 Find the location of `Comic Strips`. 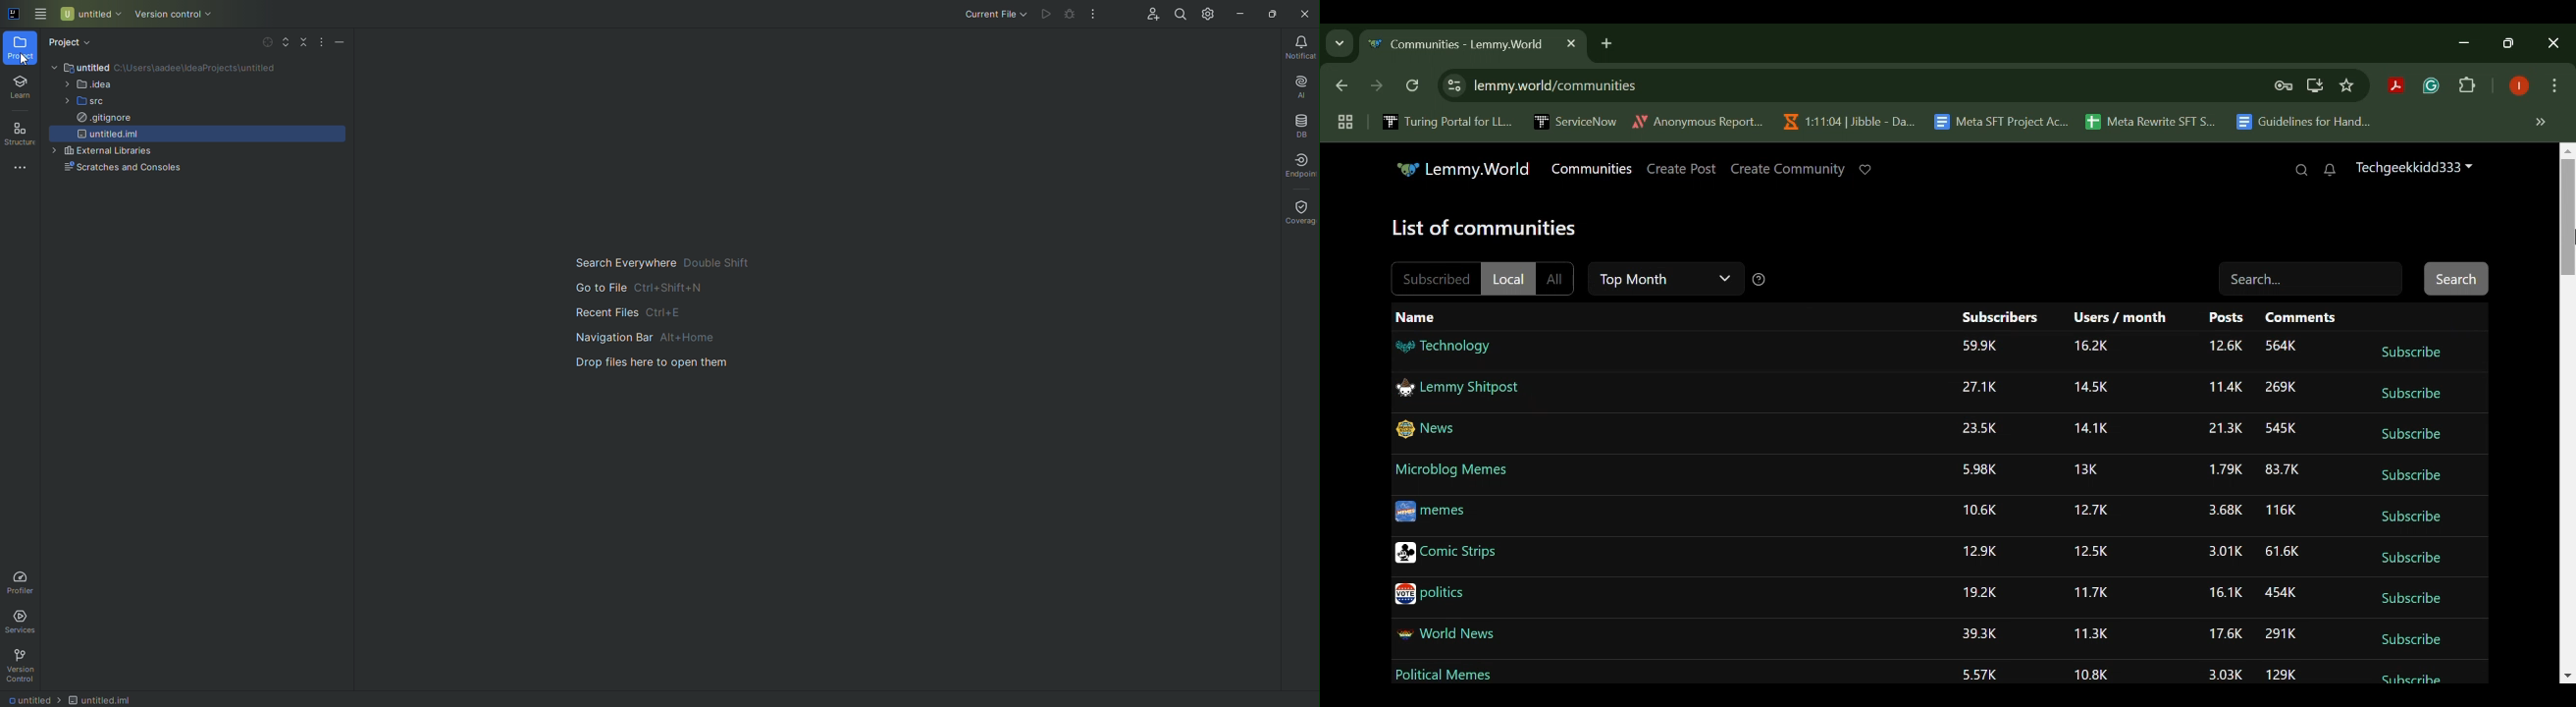

Comic Strips is located at coordinates (1445, 554).